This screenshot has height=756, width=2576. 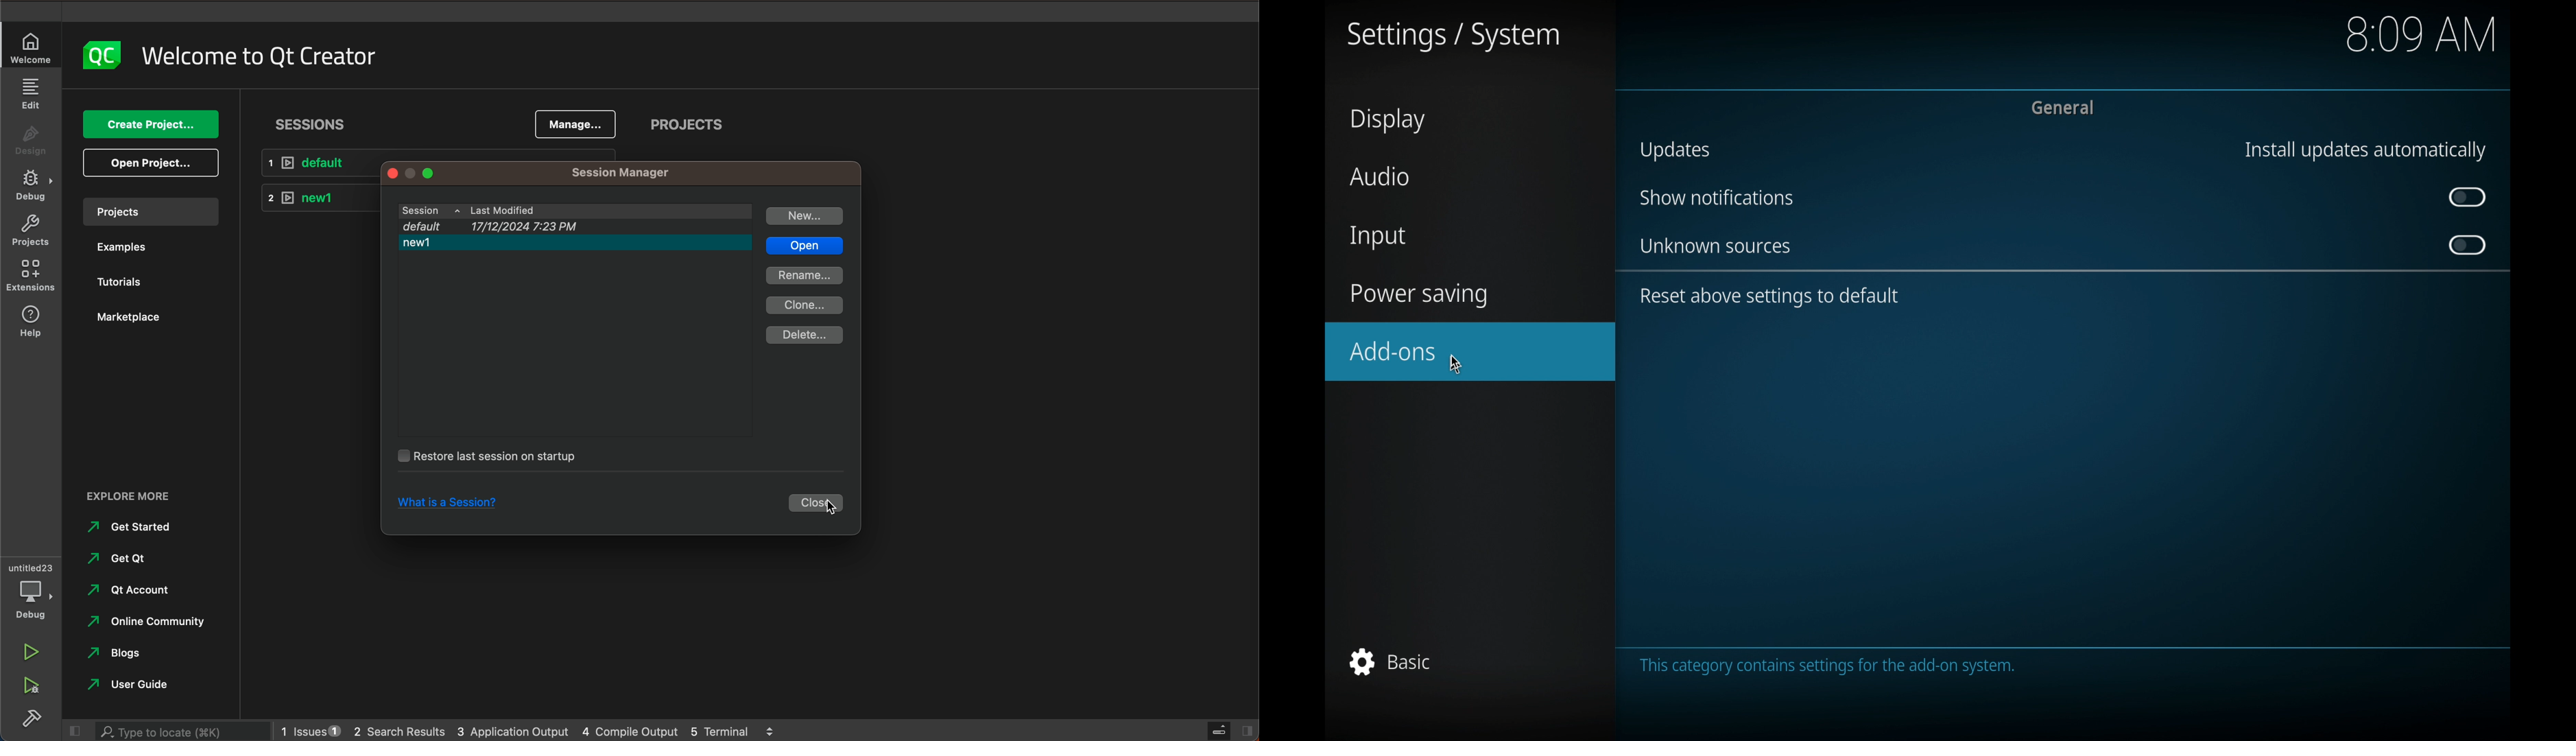 What do you see at coordinates (2065, 108) in the screenshot?
I see `general` at bounding box center [2065, 108].